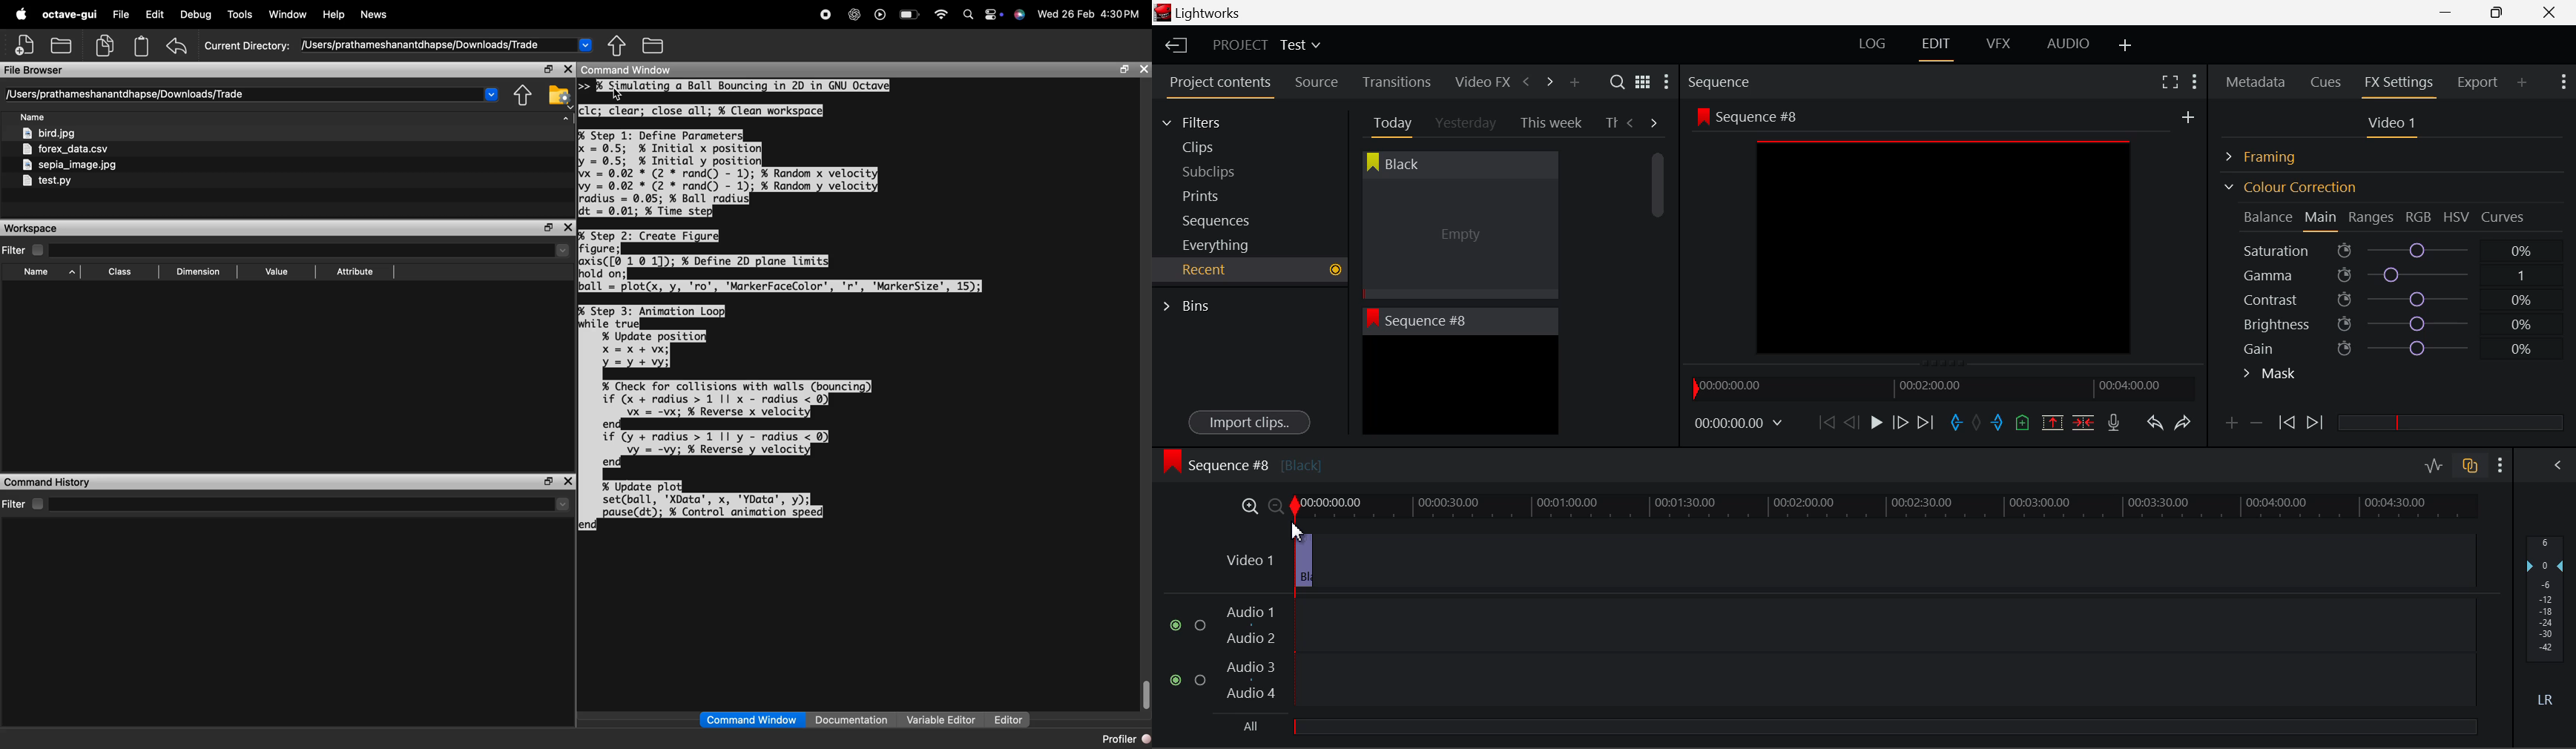 The width and height of the screenshot is (2576, 756). What do you see at coordinates (2394, 321) in the screenshot?
I see `Brightness` at bounding box center [2394, 321].